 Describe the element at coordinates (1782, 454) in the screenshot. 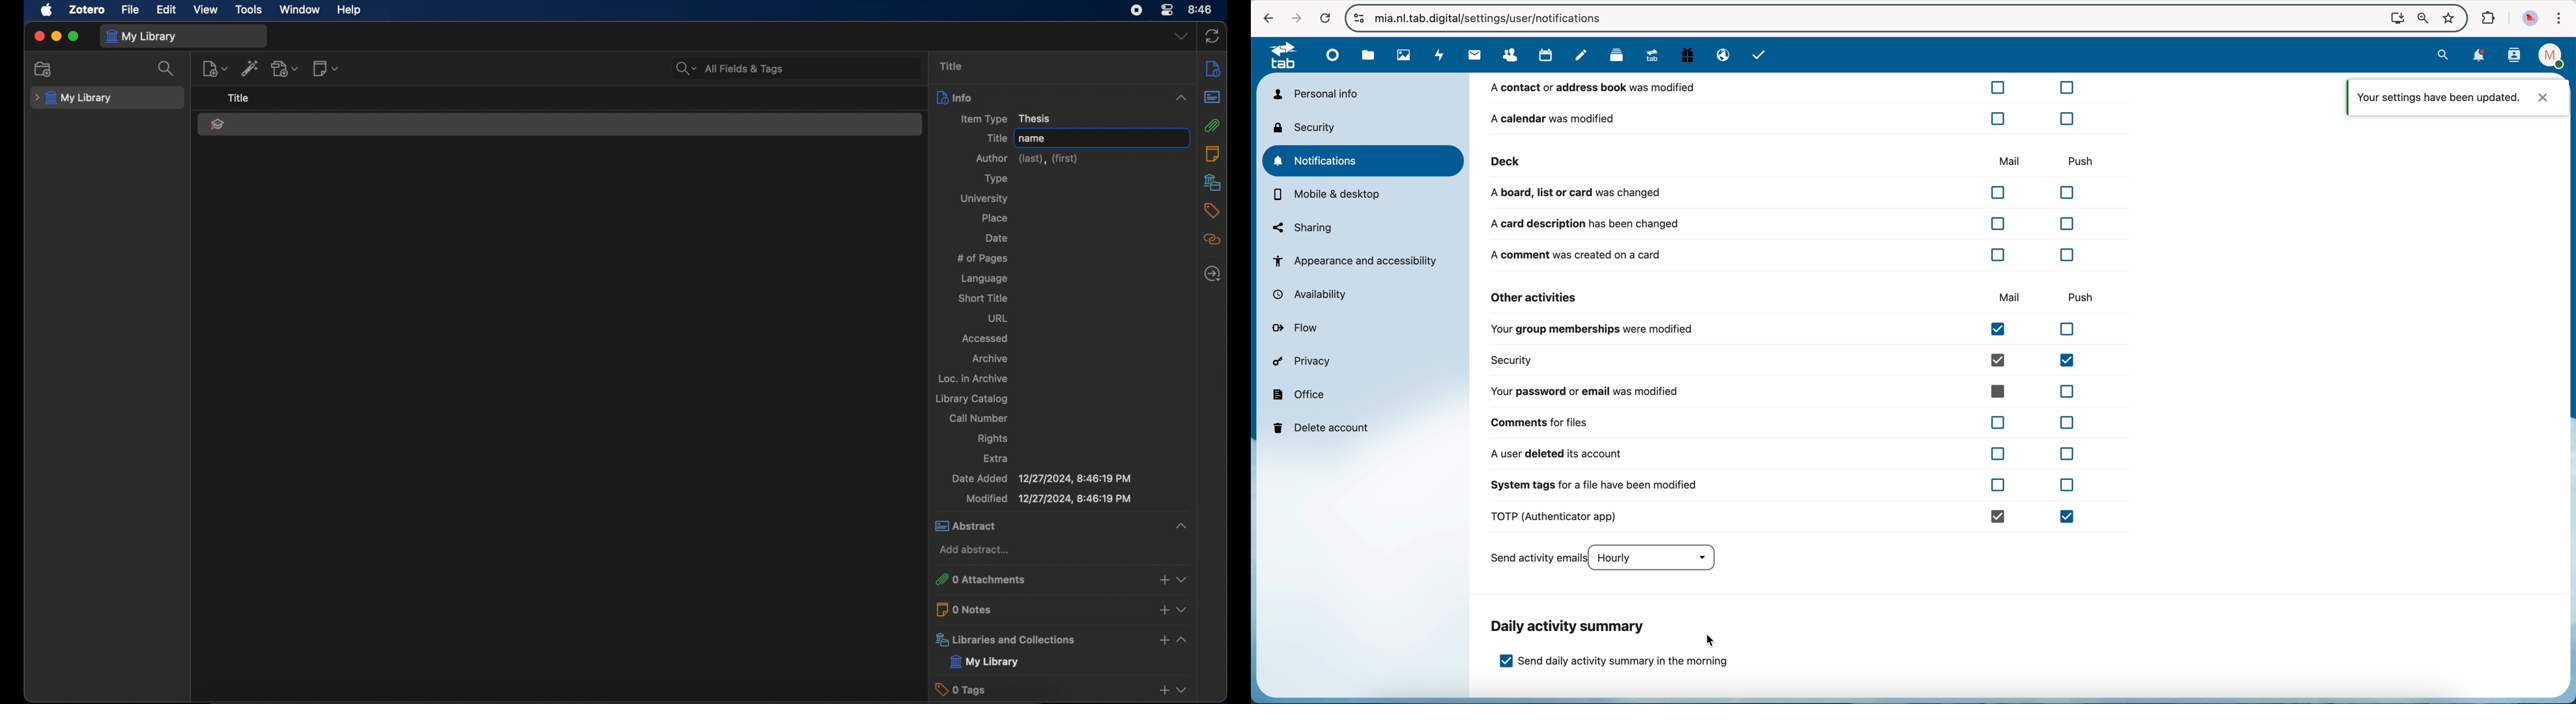

I see `a user deleted its account` at that location.